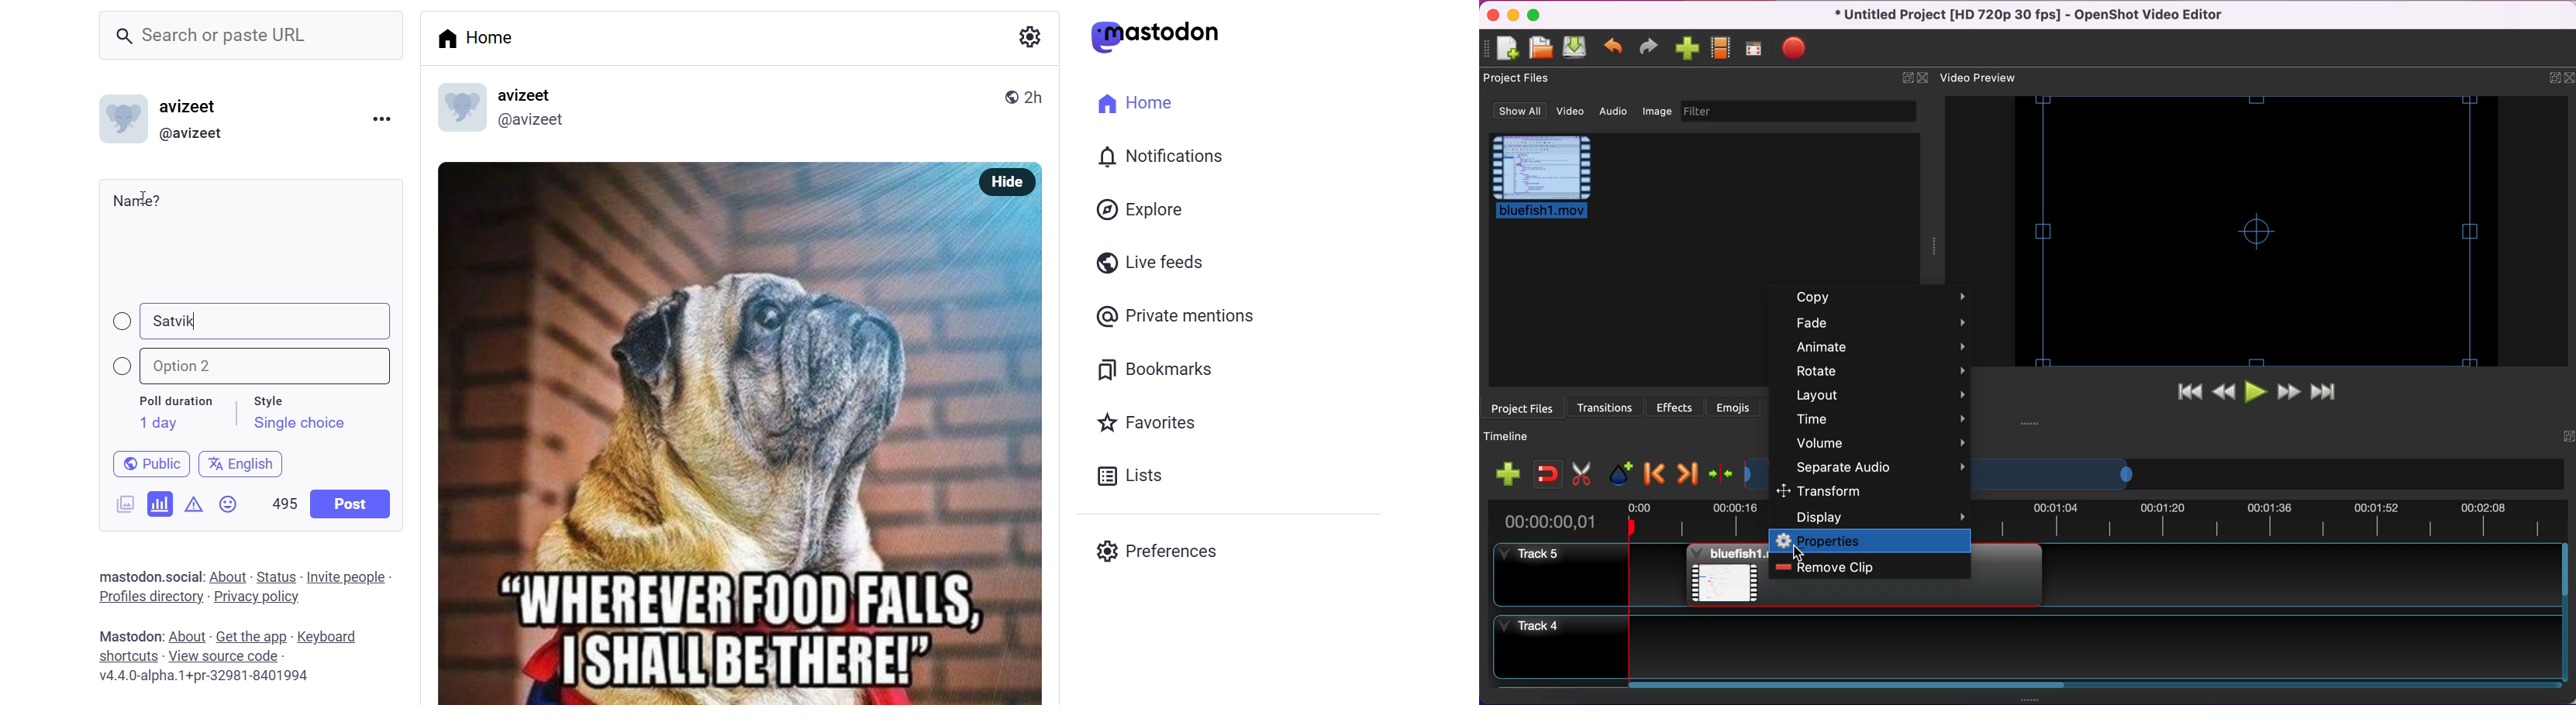 The height and width of the screenshot is (728, 2576). What do you see at coordinates (119, 501) in the screenshot?
I see `image/video` at bounding box center [119, 501].